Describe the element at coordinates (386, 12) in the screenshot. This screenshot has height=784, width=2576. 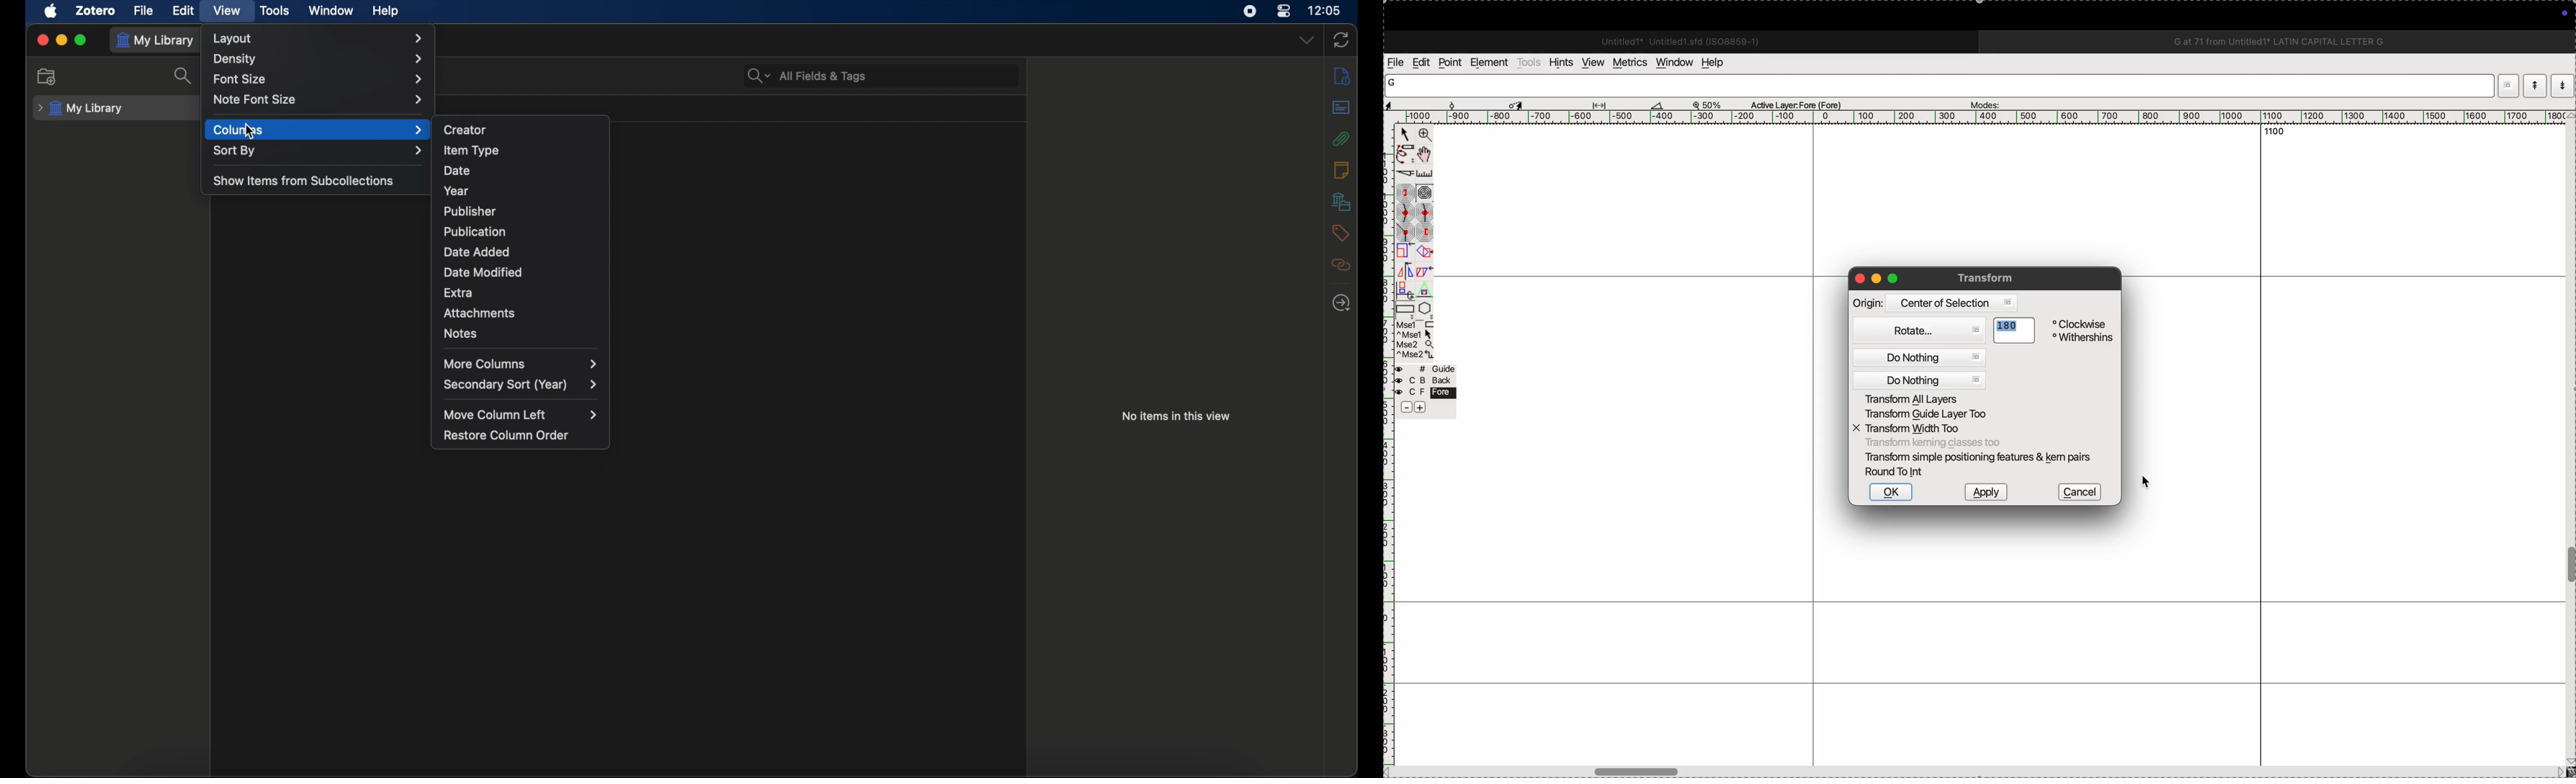
I see `help` at that location.